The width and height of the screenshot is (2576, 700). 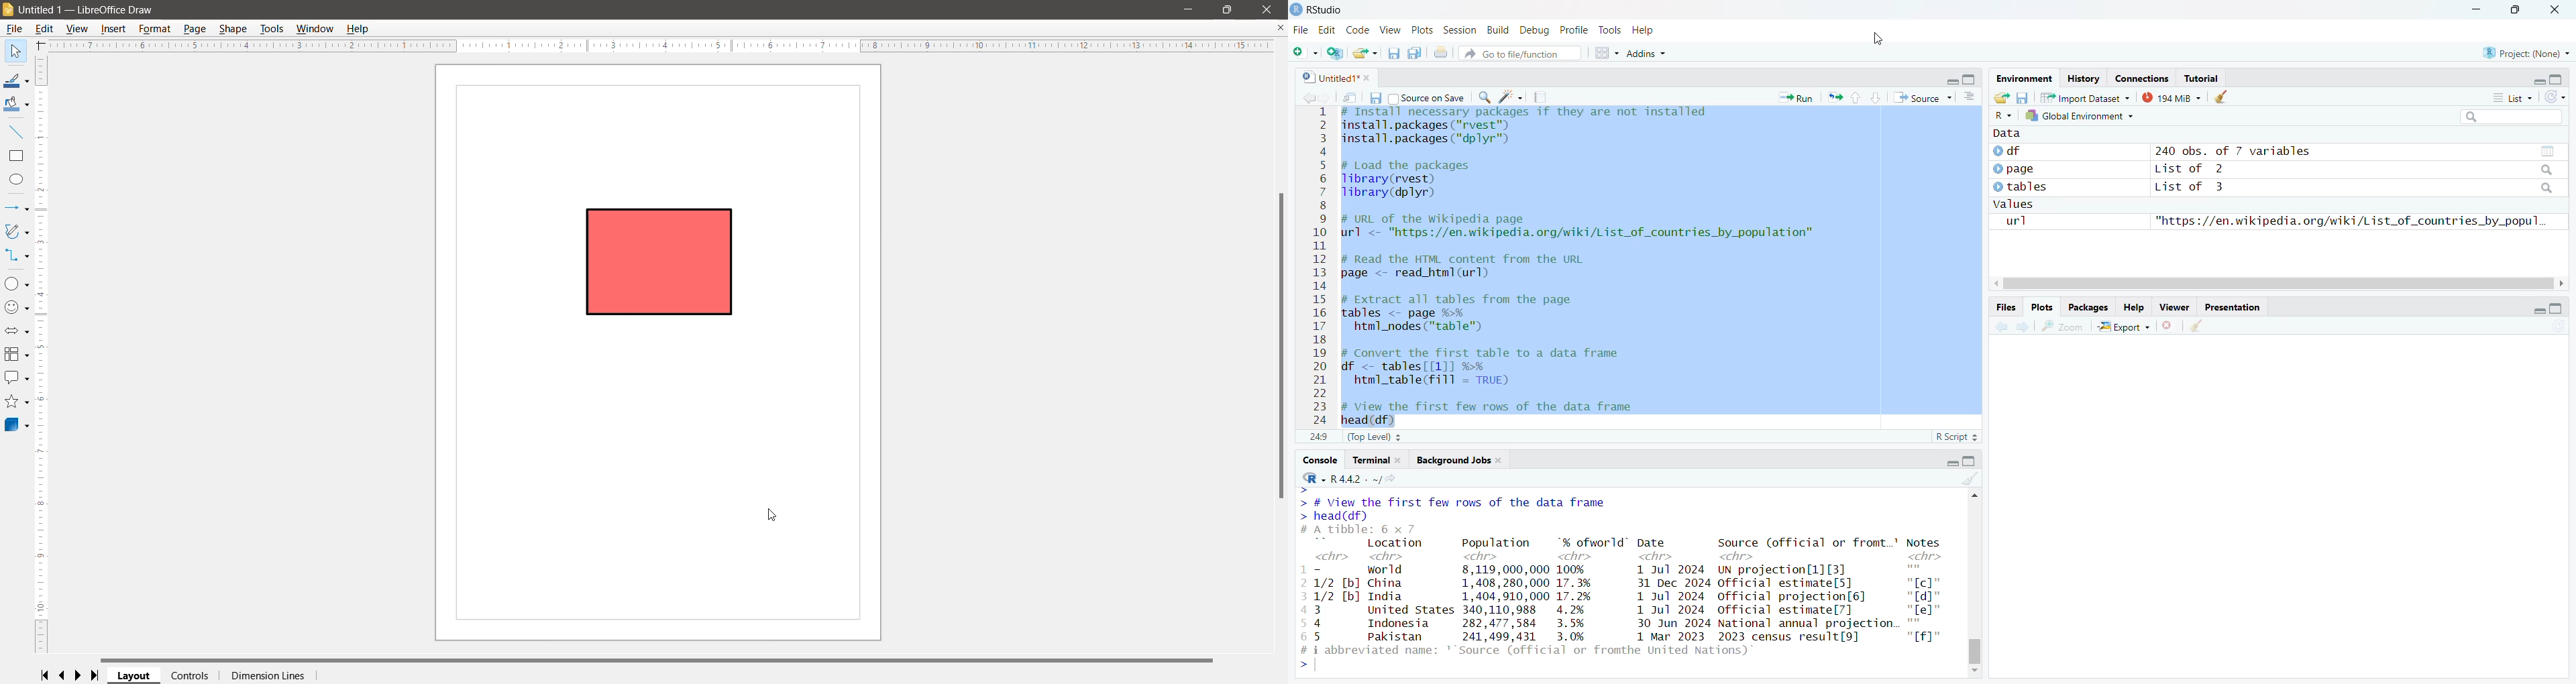 What do you see at coordinates (1970, 478) in the screenshot?
I see `clear` at bounding box center [1970, 478].